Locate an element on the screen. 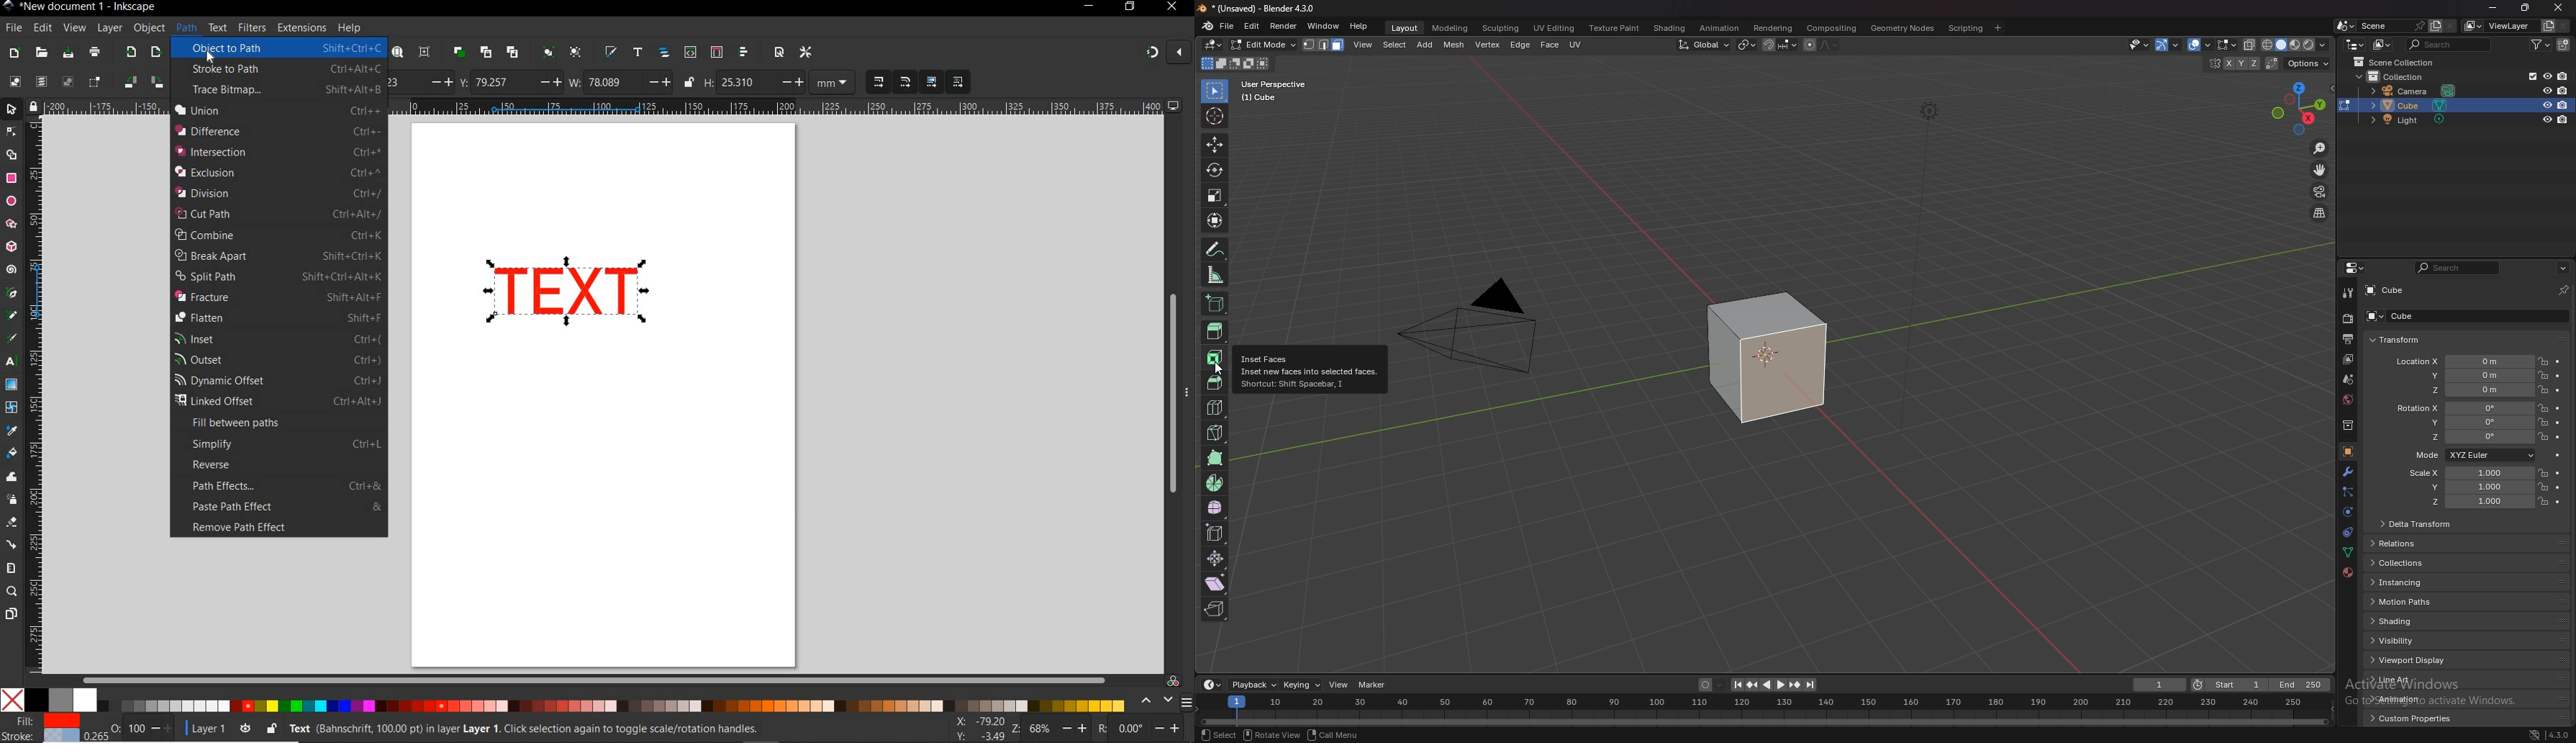 This screenshot has height=756, width=2576. select mode is located at coordinates (1325, 45).